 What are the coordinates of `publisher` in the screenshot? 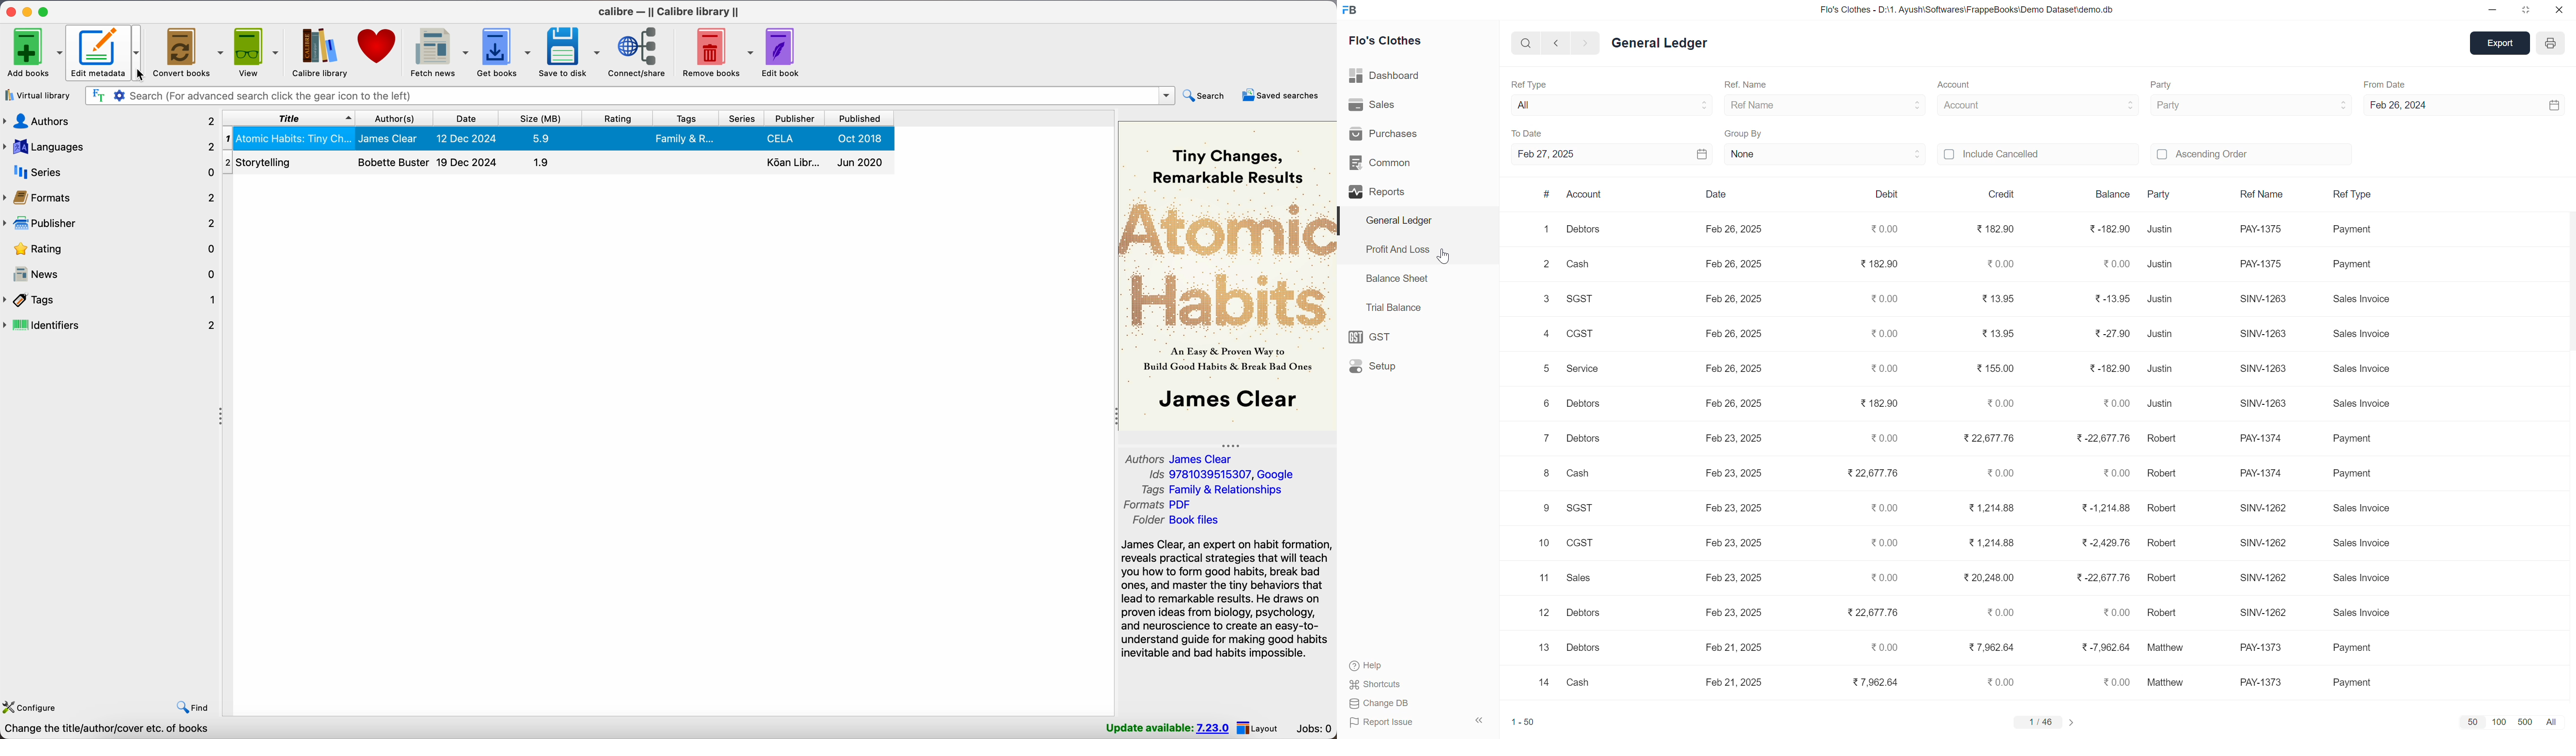 It's located at (111, 223).